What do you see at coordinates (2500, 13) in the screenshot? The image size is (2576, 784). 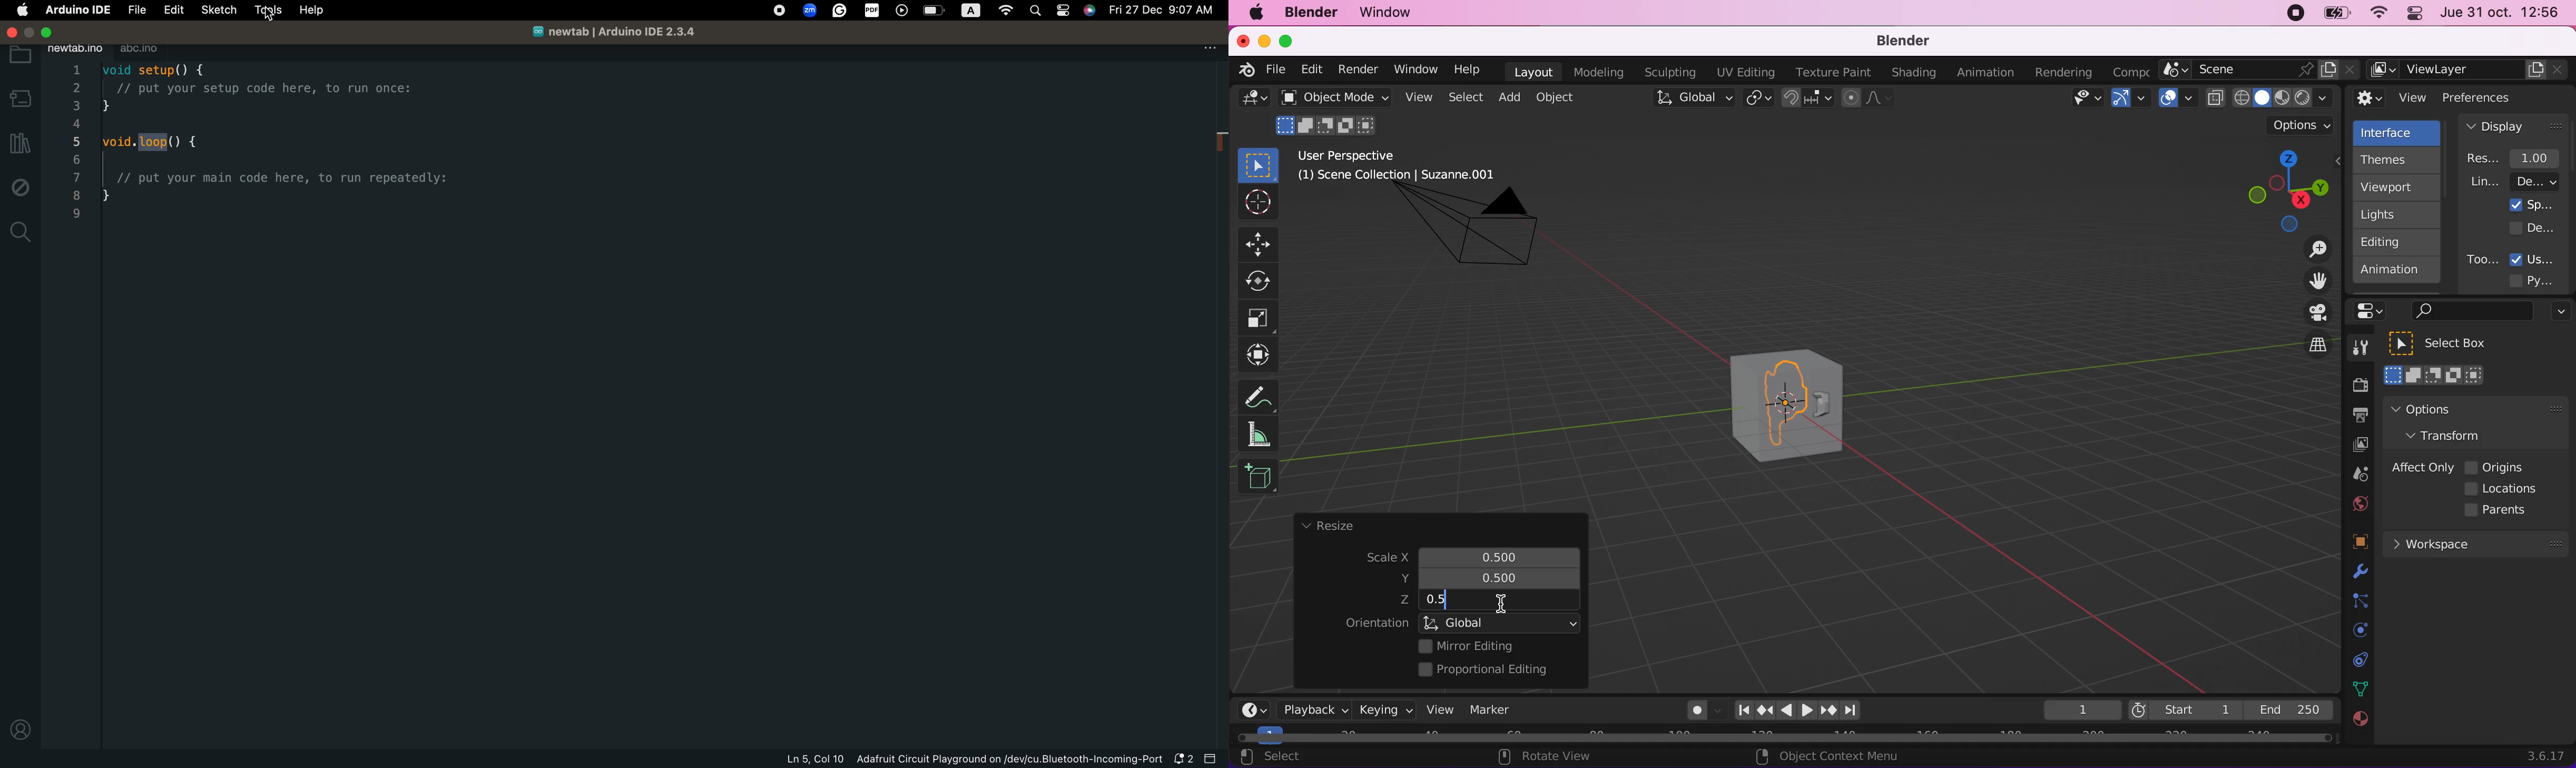 I see `jue 31 oct. 12:56` at bounding box center [2500, 13].